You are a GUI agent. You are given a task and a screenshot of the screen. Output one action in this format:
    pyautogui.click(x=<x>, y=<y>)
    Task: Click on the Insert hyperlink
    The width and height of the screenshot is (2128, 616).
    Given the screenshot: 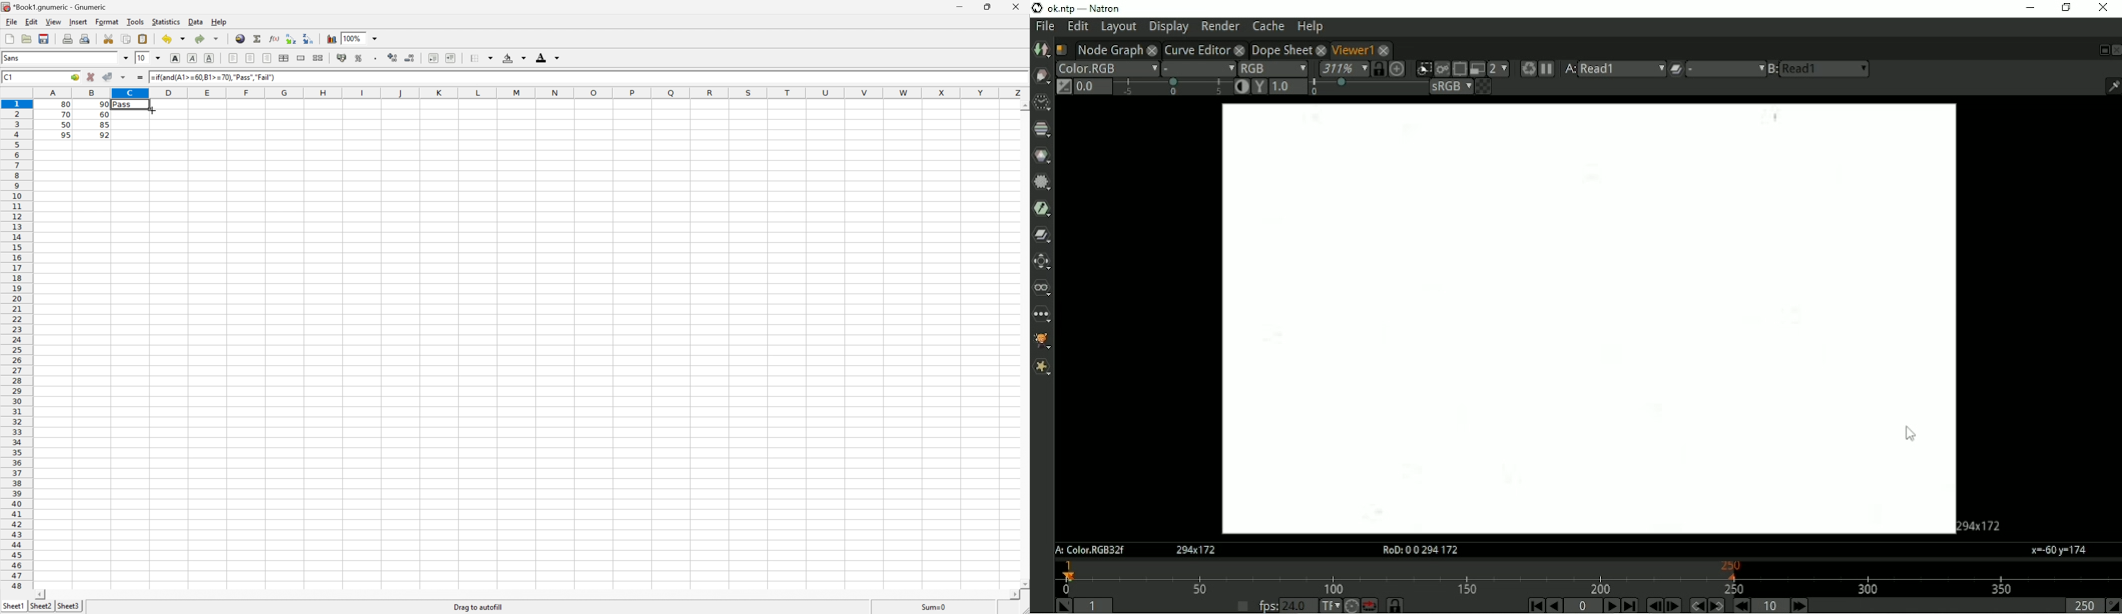 What is the action you would take?
    pyautogui.click(x=240, y=37)
    